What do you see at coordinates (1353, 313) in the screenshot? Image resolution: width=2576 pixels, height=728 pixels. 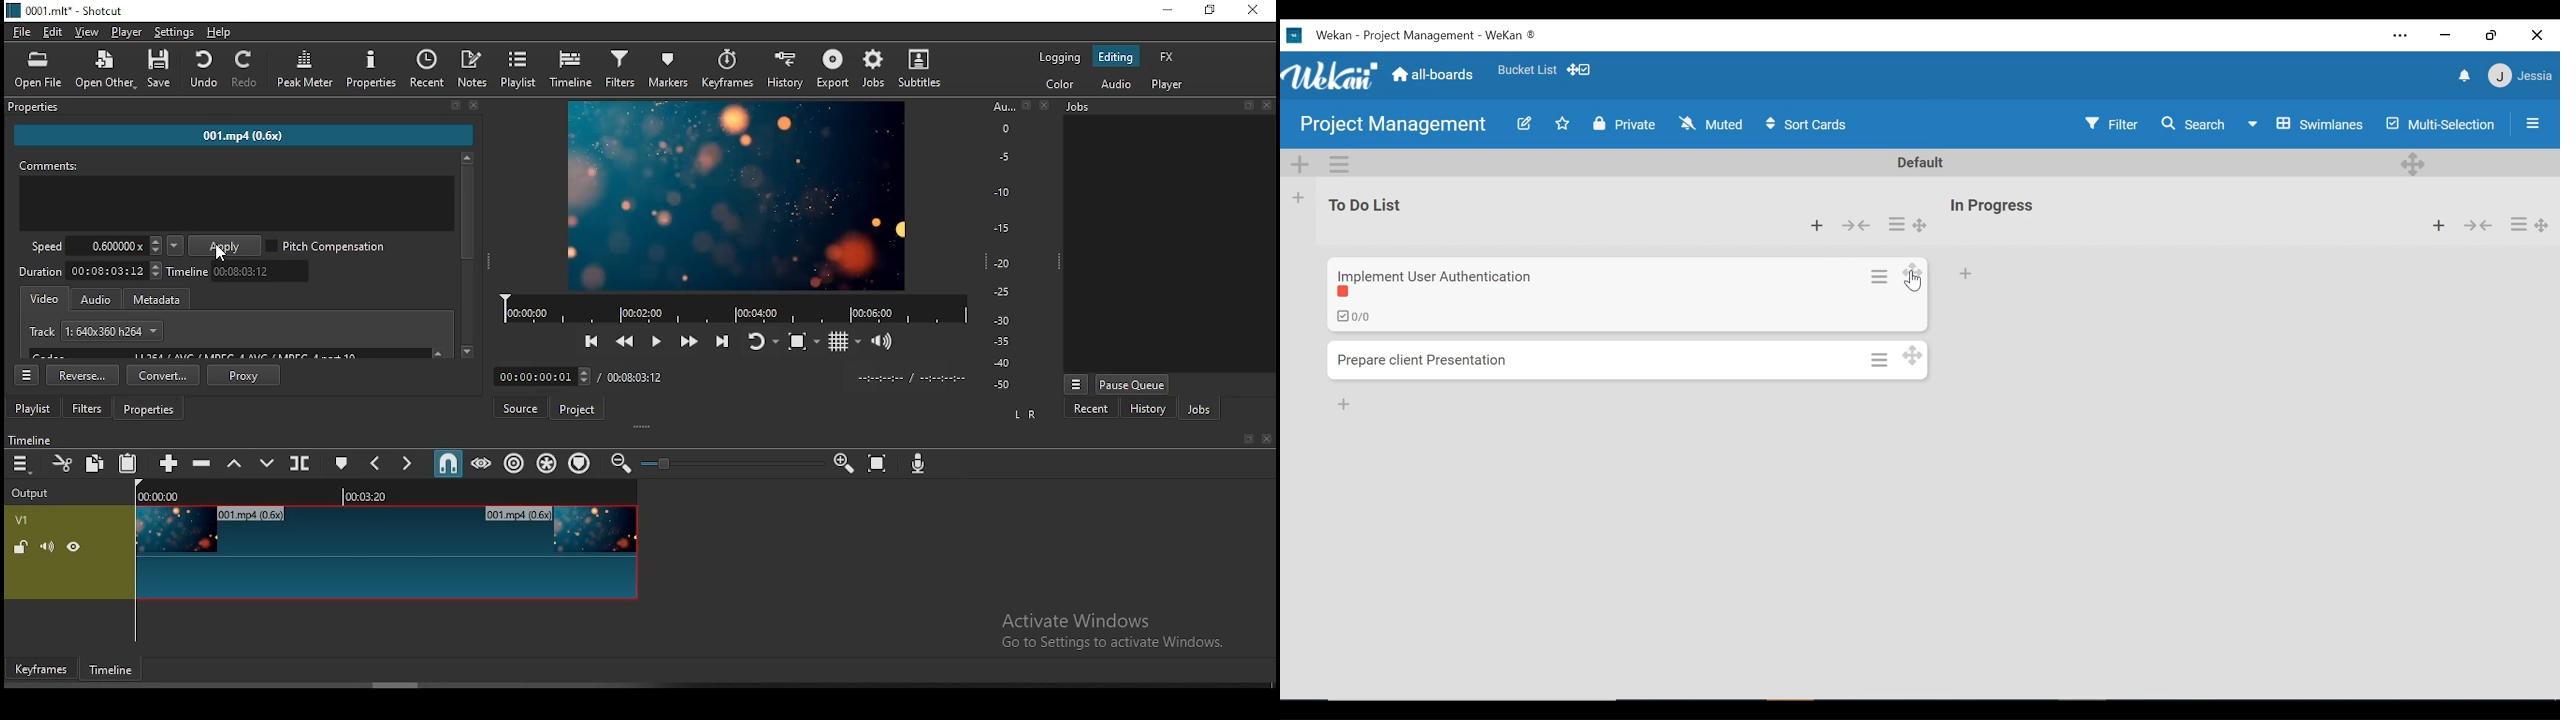 I see `Checklist` at bounding box center [1353, 313].